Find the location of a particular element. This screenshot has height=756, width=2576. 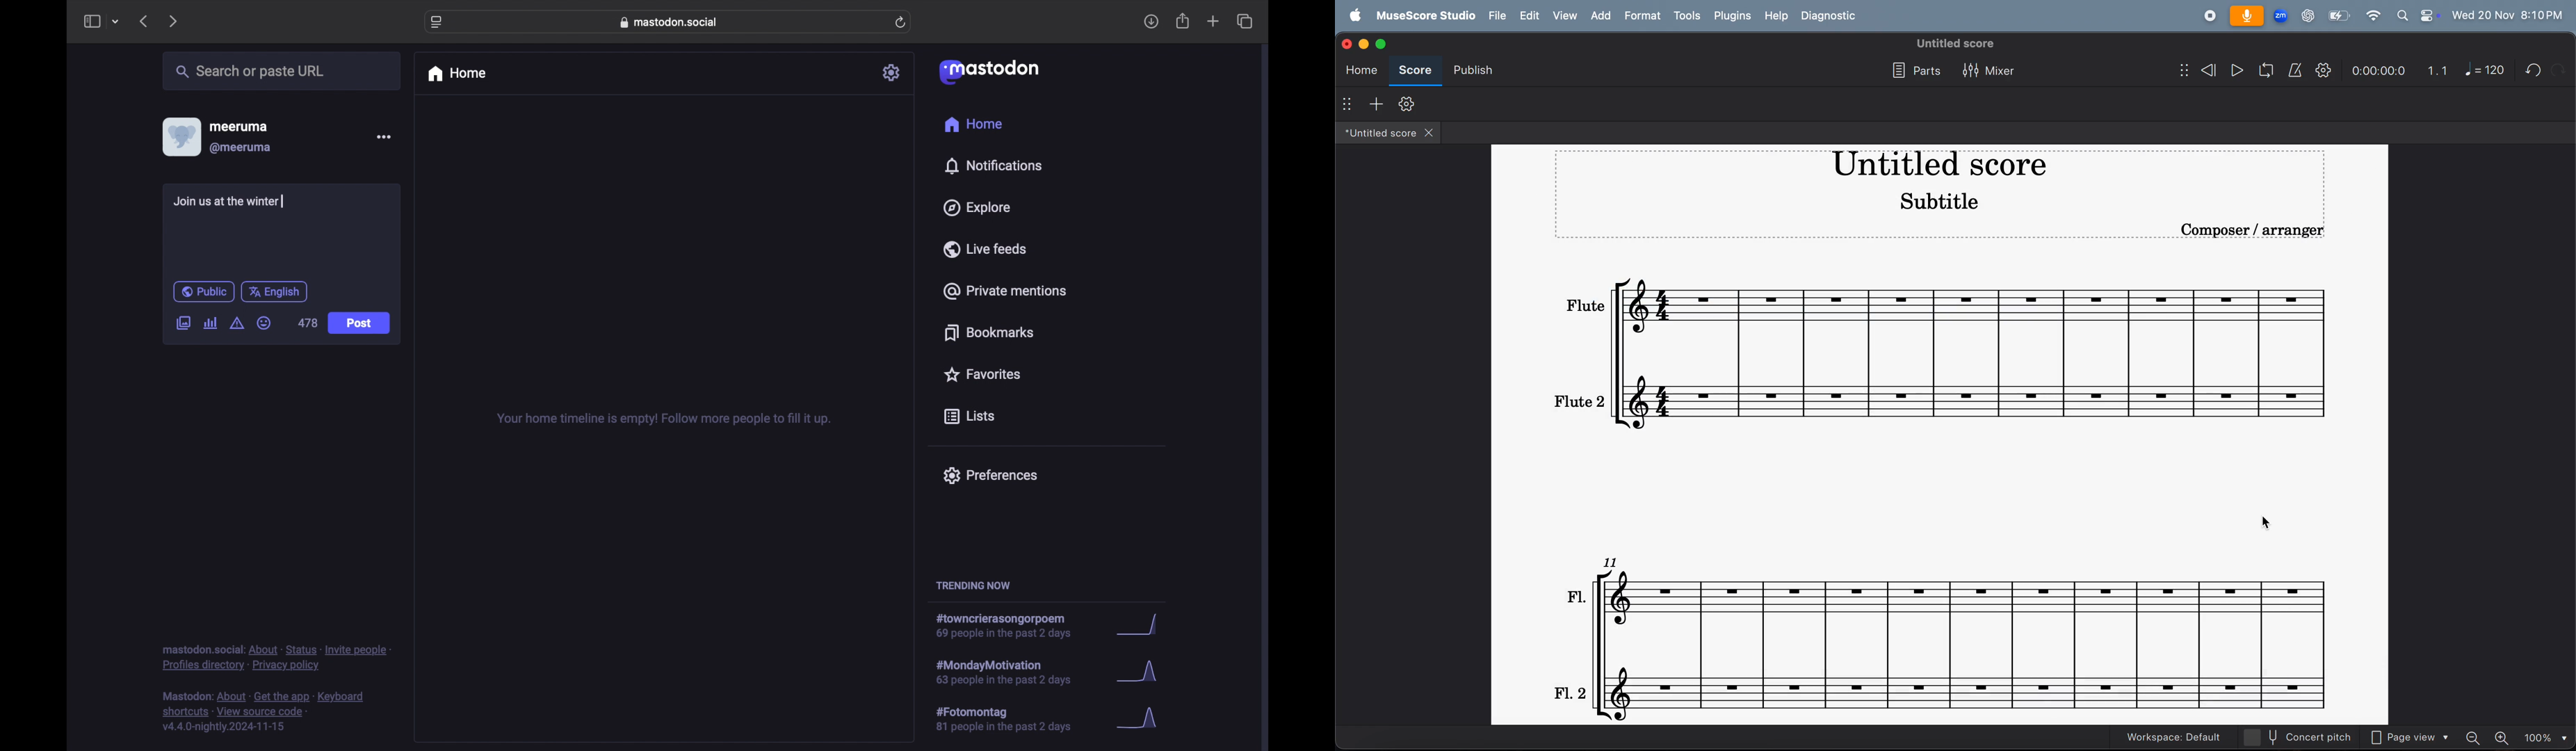

your home timeline is empty! follow more people to fill it up is located at coordinates (663, 419).